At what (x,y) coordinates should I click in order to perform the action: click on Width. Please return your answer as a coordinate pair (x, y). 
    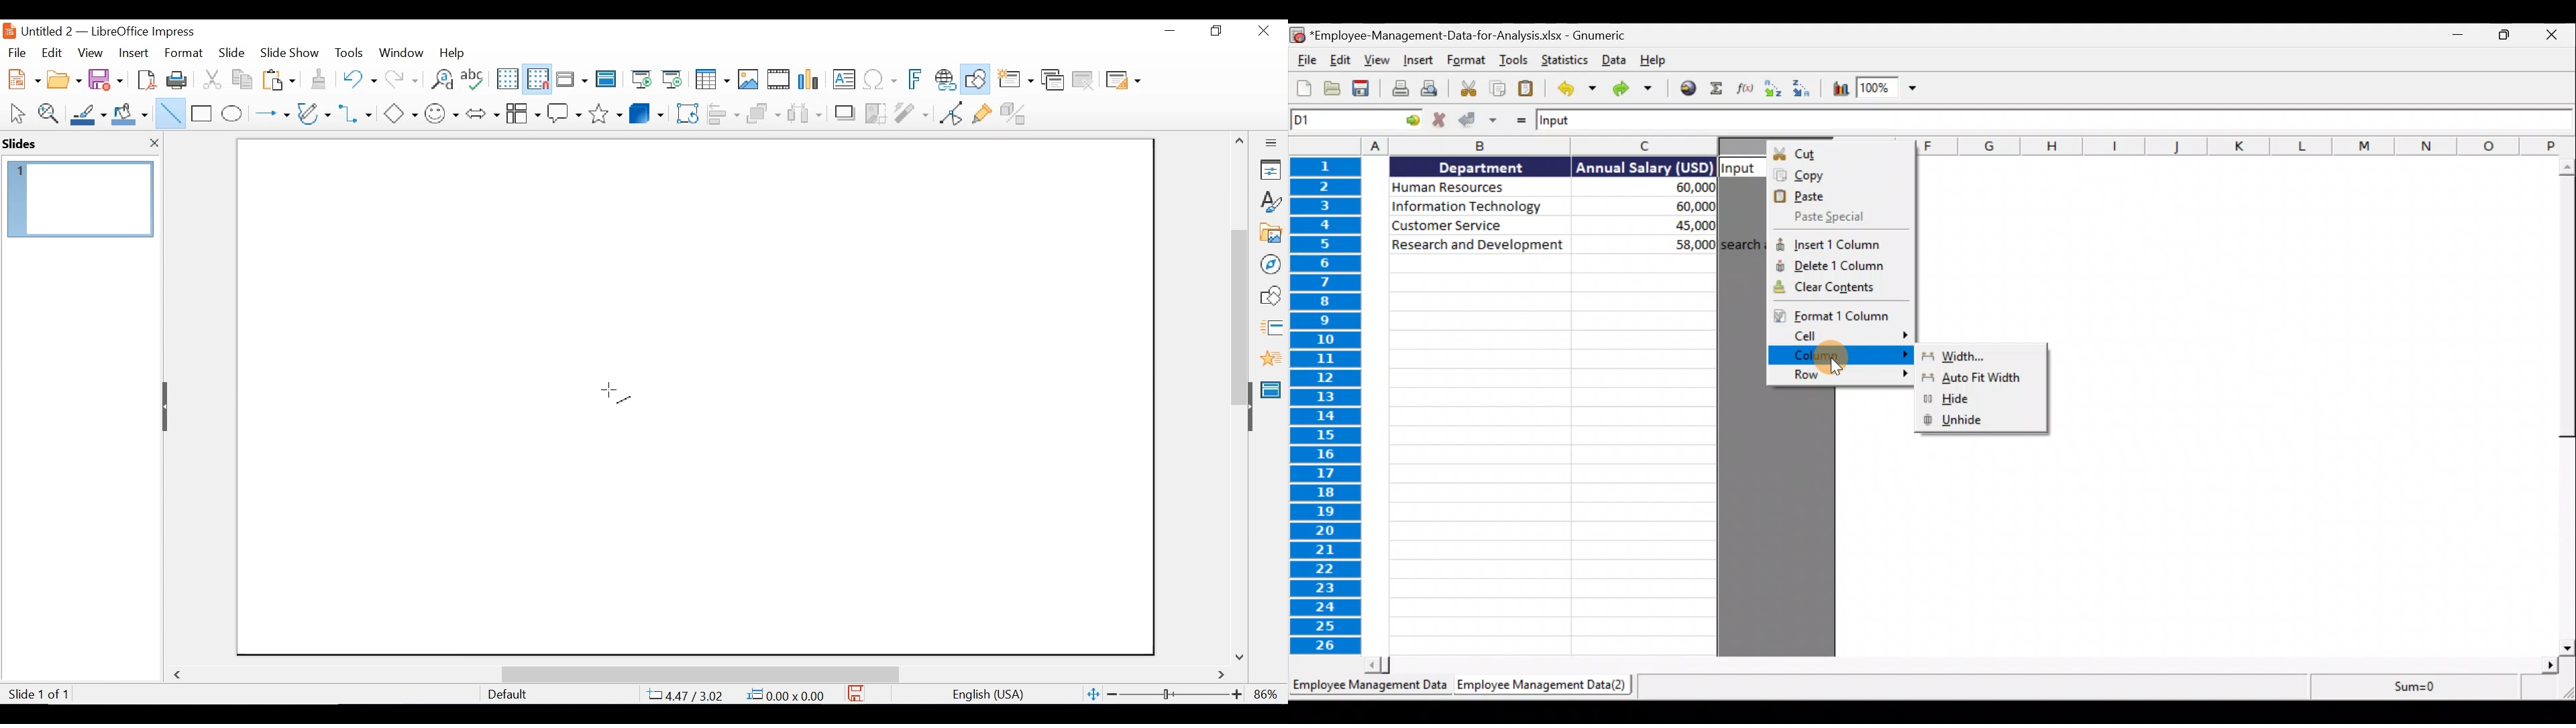
    Looking at the image, I should click on (1974, 359).